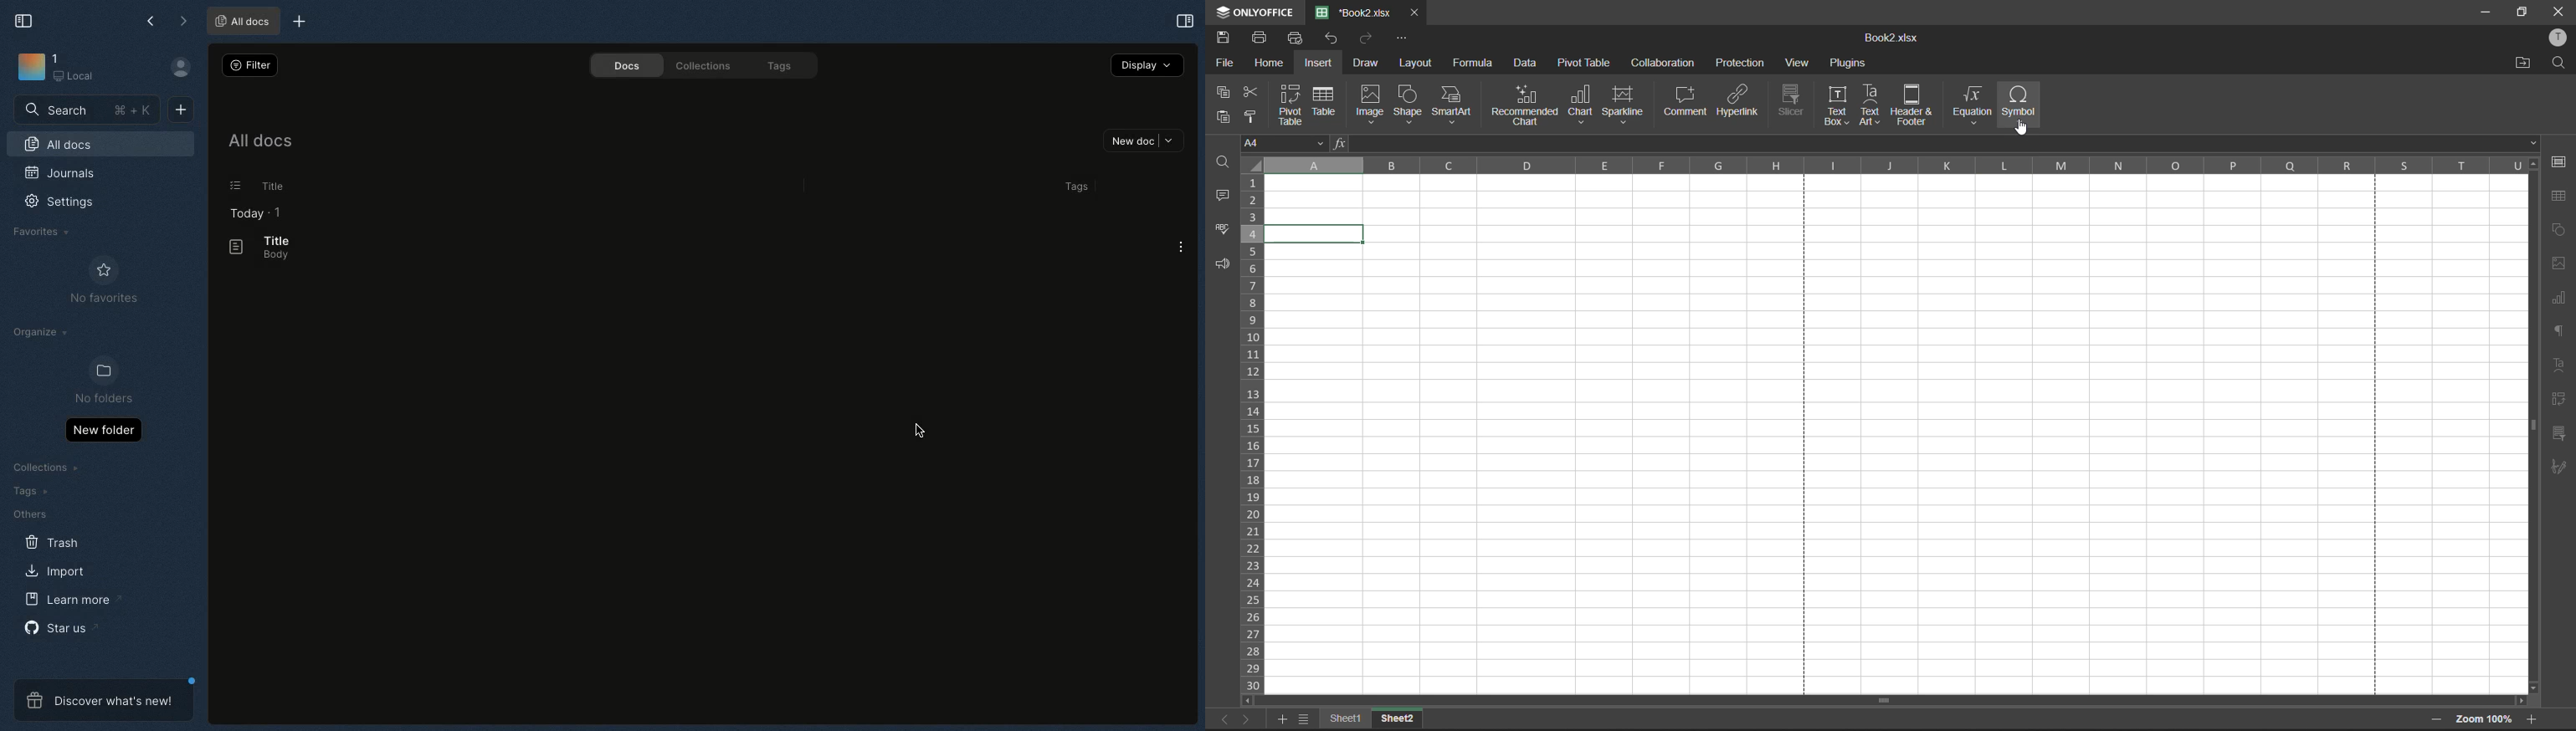 This screenshot has height=756, width=2576. I want to click on All docs, so click(259, 144).